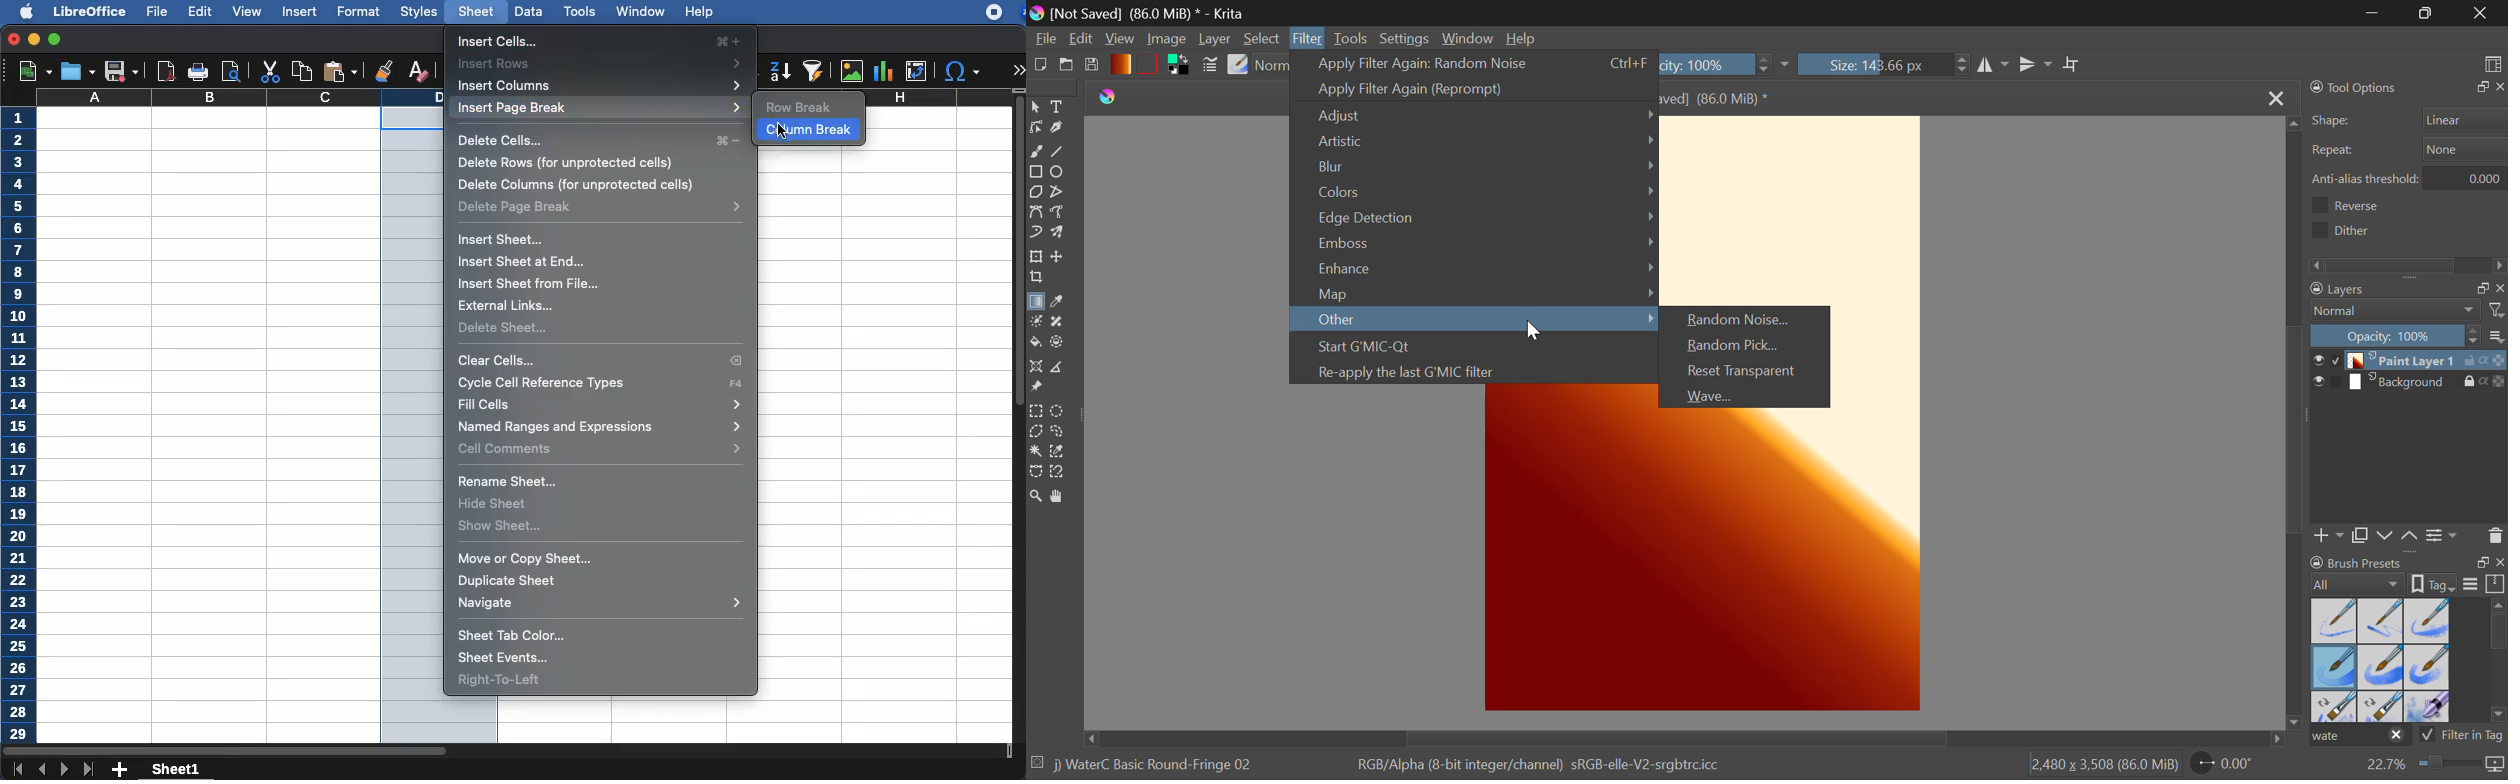 This screenshot has height=784, width=2520. What do you see at coordinates (1058, 256) in the screenshot?
I see `Move Layers` at bounding box center [1058, 256].